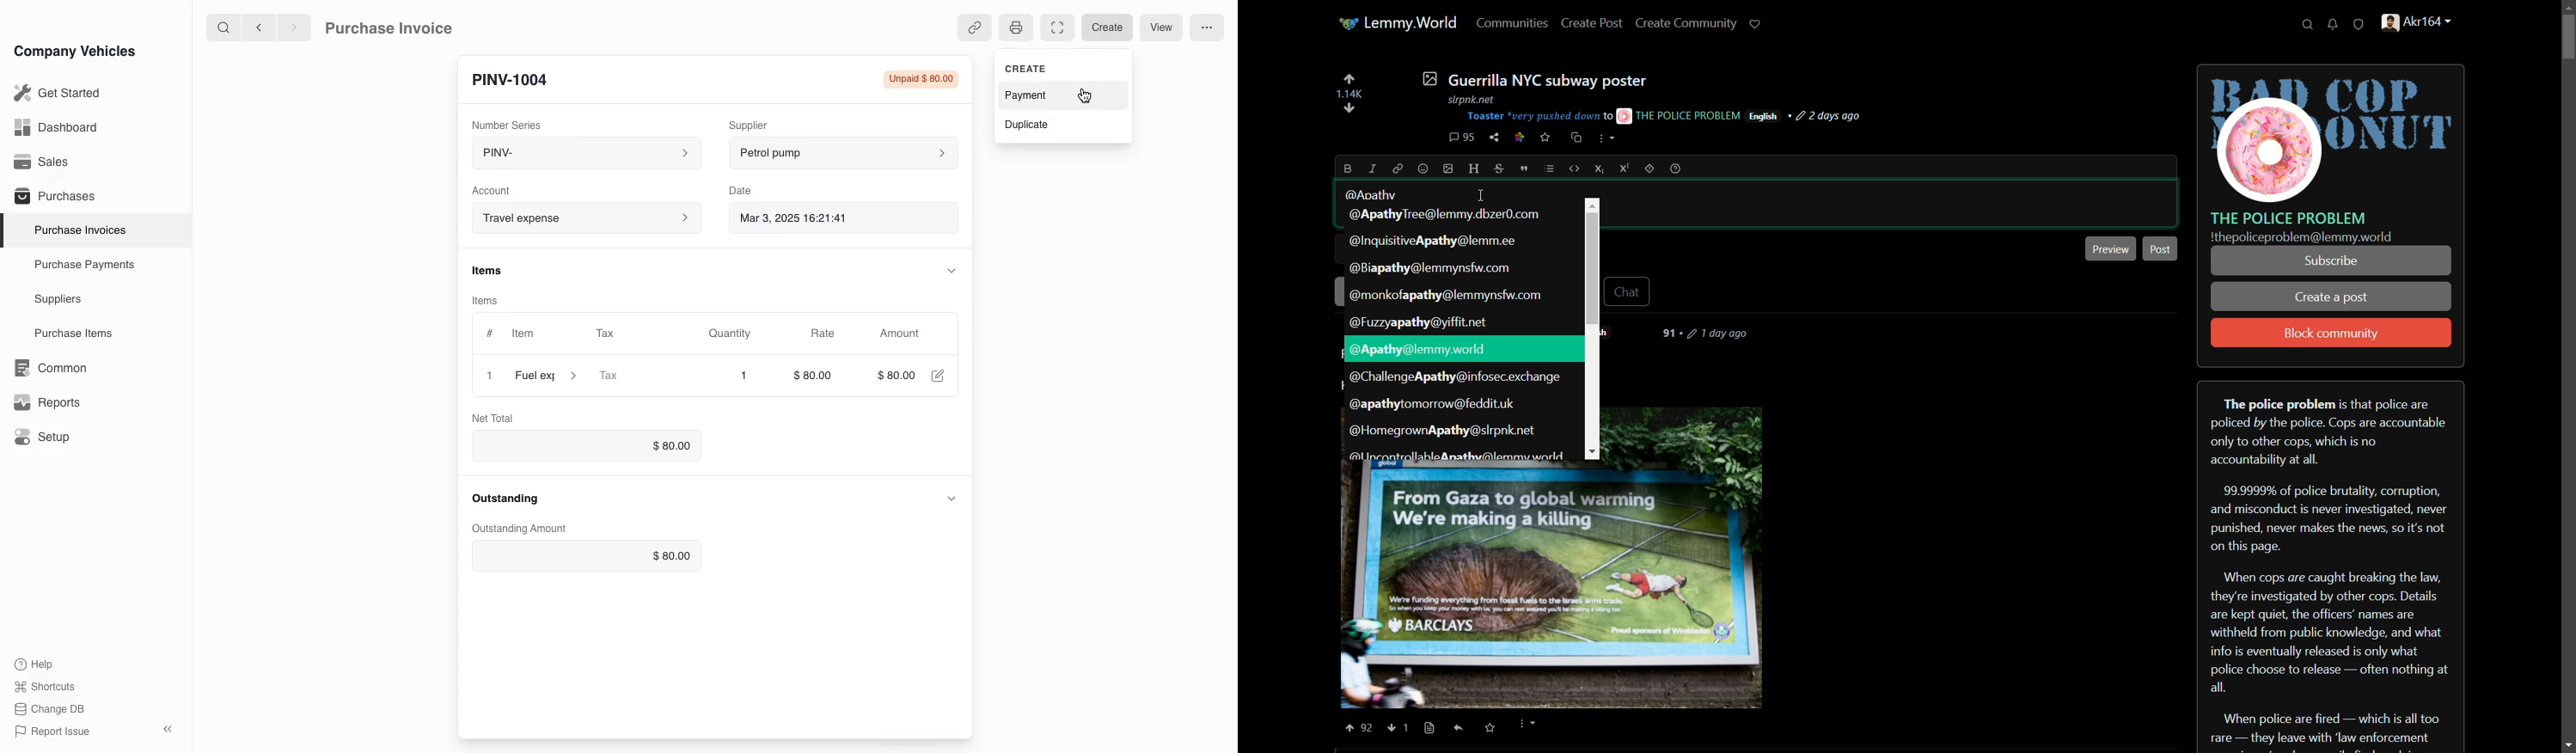 This screenshot has width=2576, height=756. I want to click on username, so click(1417, 350).